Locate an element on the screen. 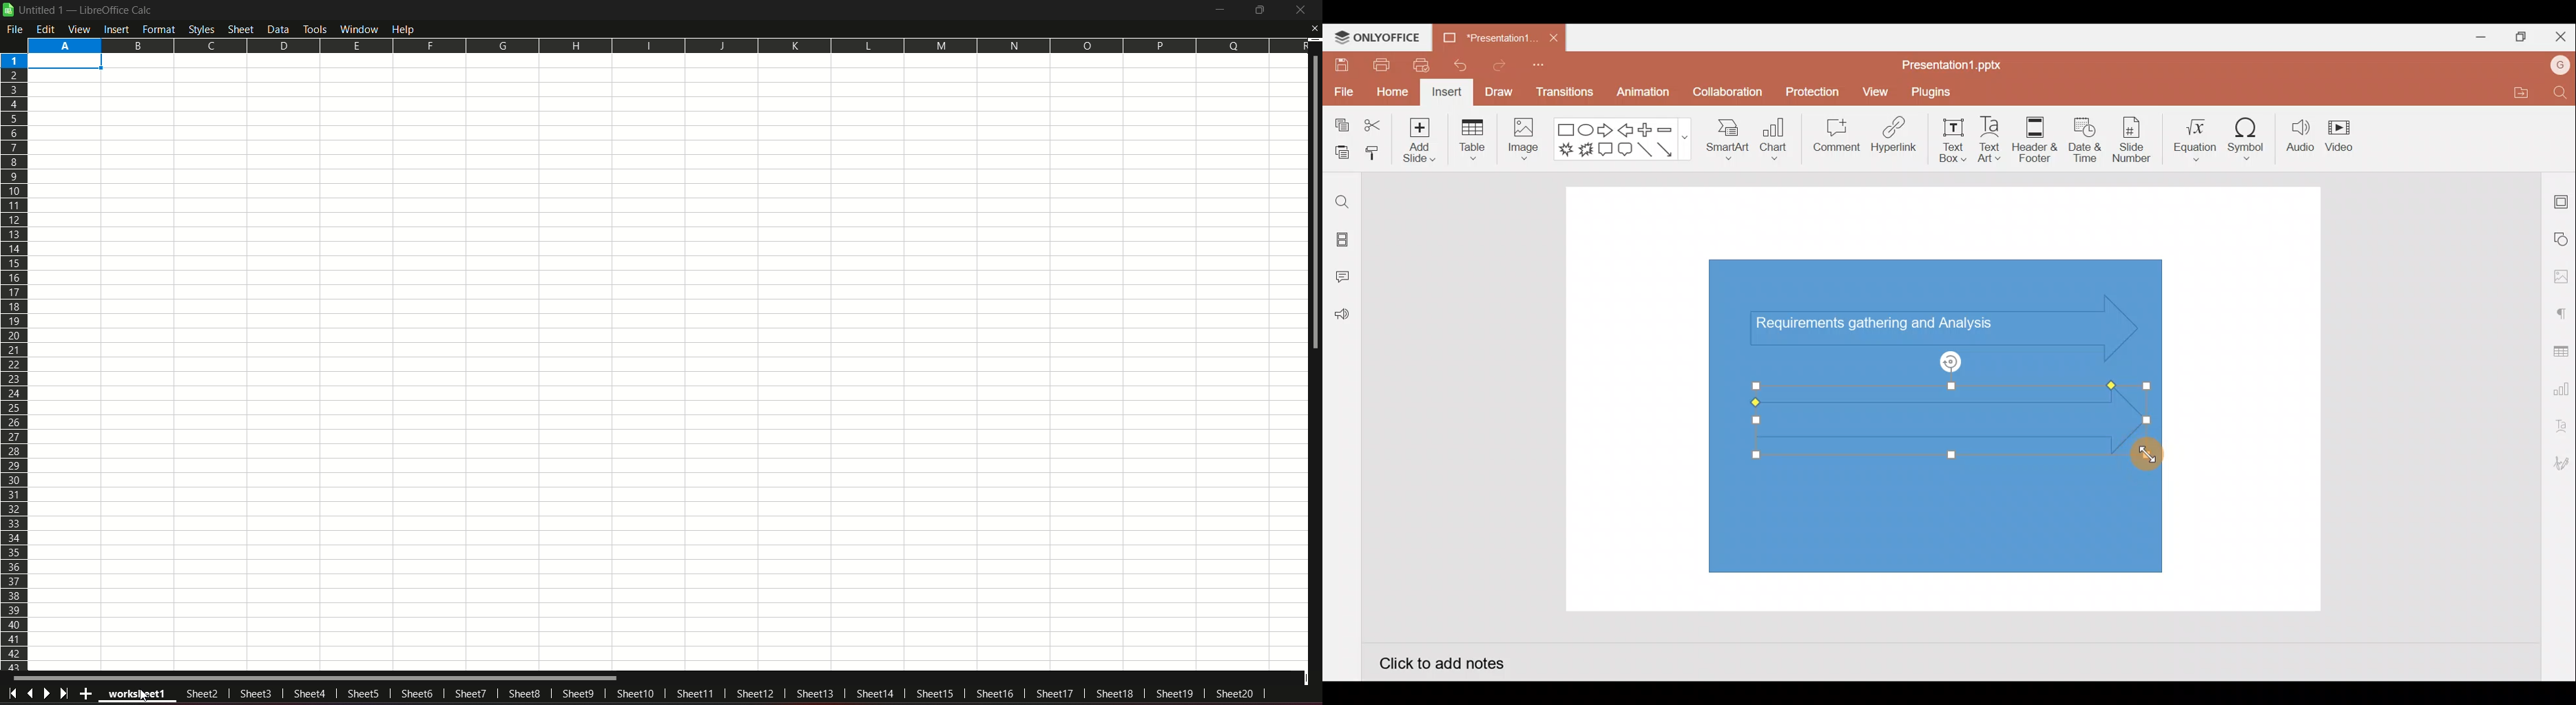 The image size is (2576, 728). Protection is located at coordinates (1809, 92).